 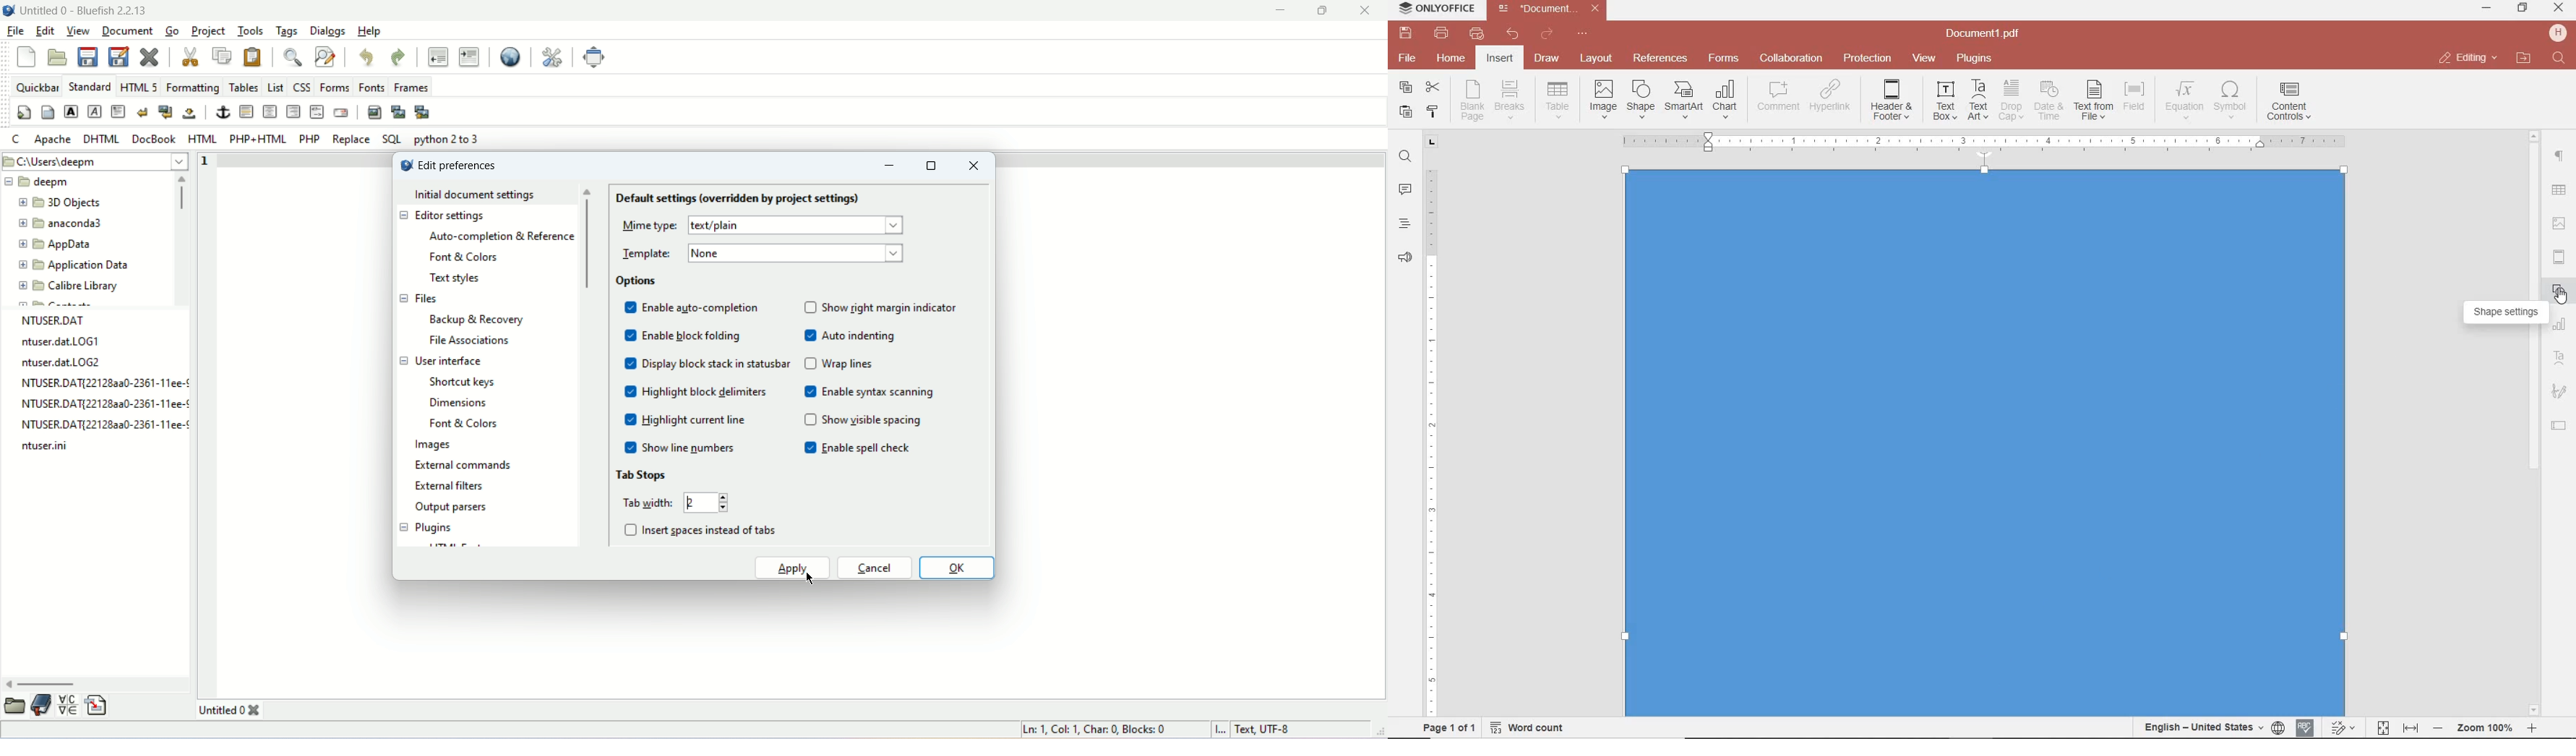 What do you see at coordinates (9, 9) in the screenshot?
I see `logo` at bounding box center [9, 9].